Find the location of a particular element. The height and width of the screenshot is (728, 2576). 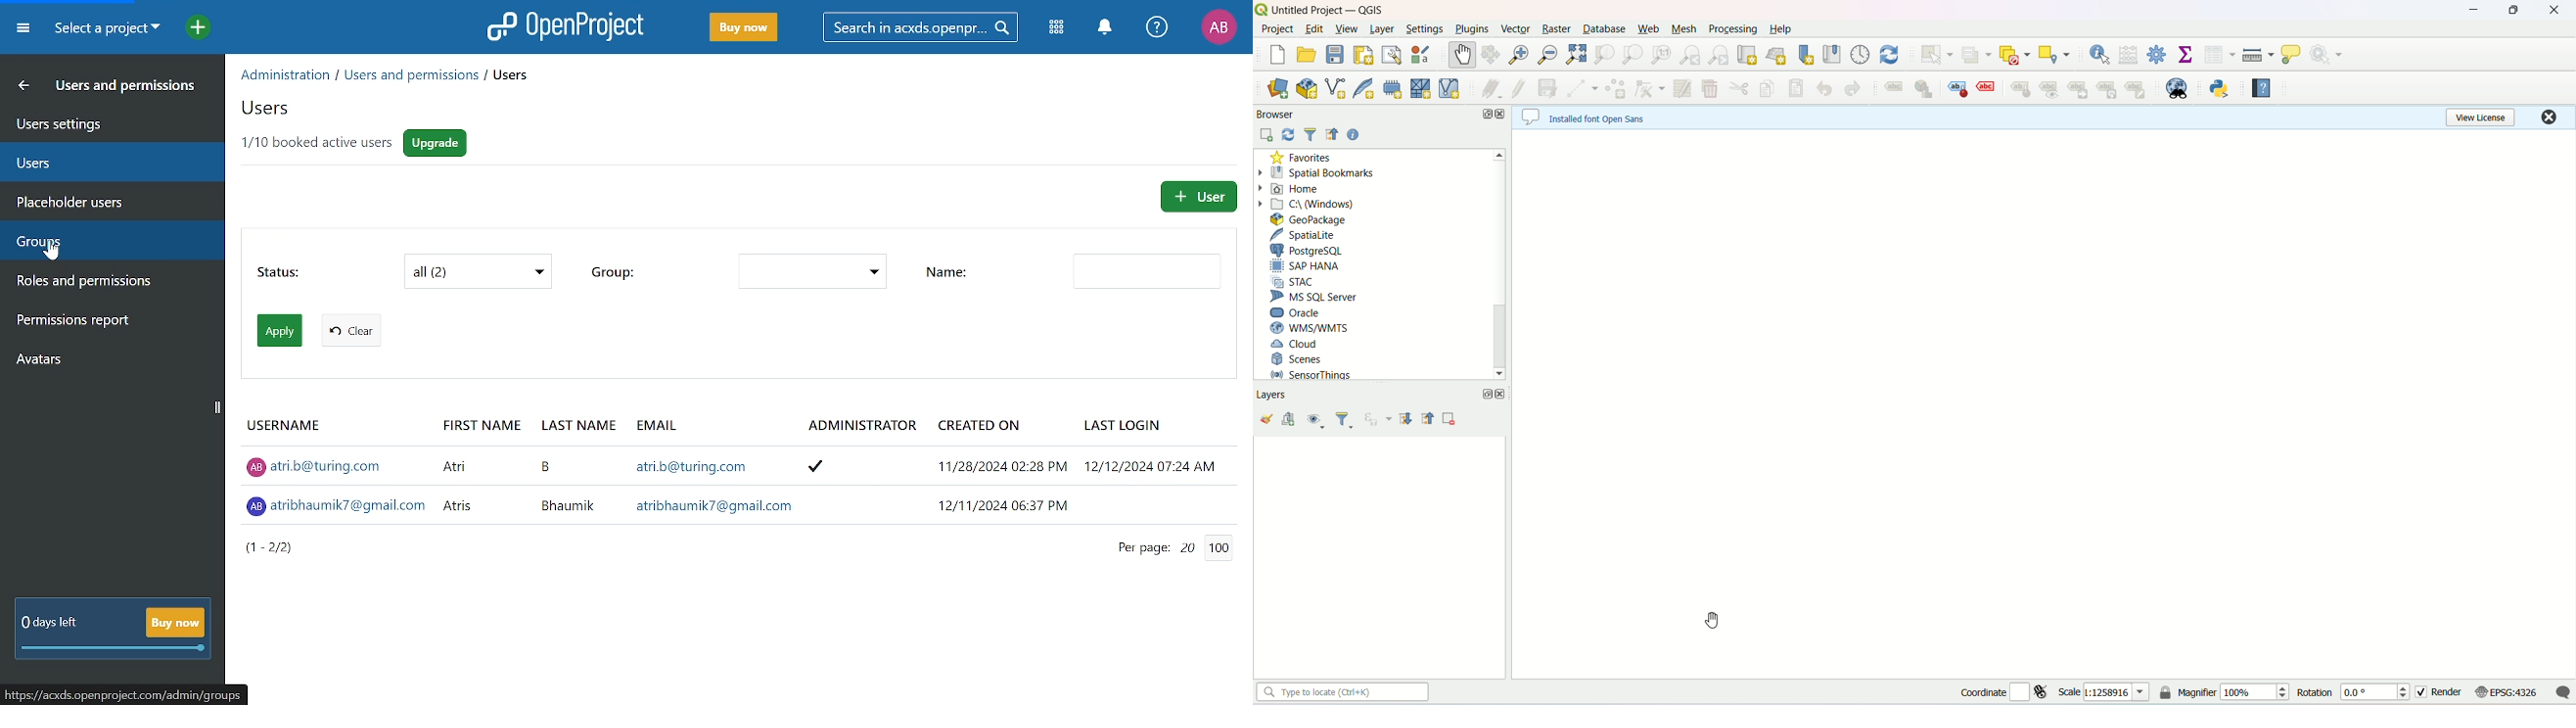

PostgreSQL is located at coordinates (1310, 250).